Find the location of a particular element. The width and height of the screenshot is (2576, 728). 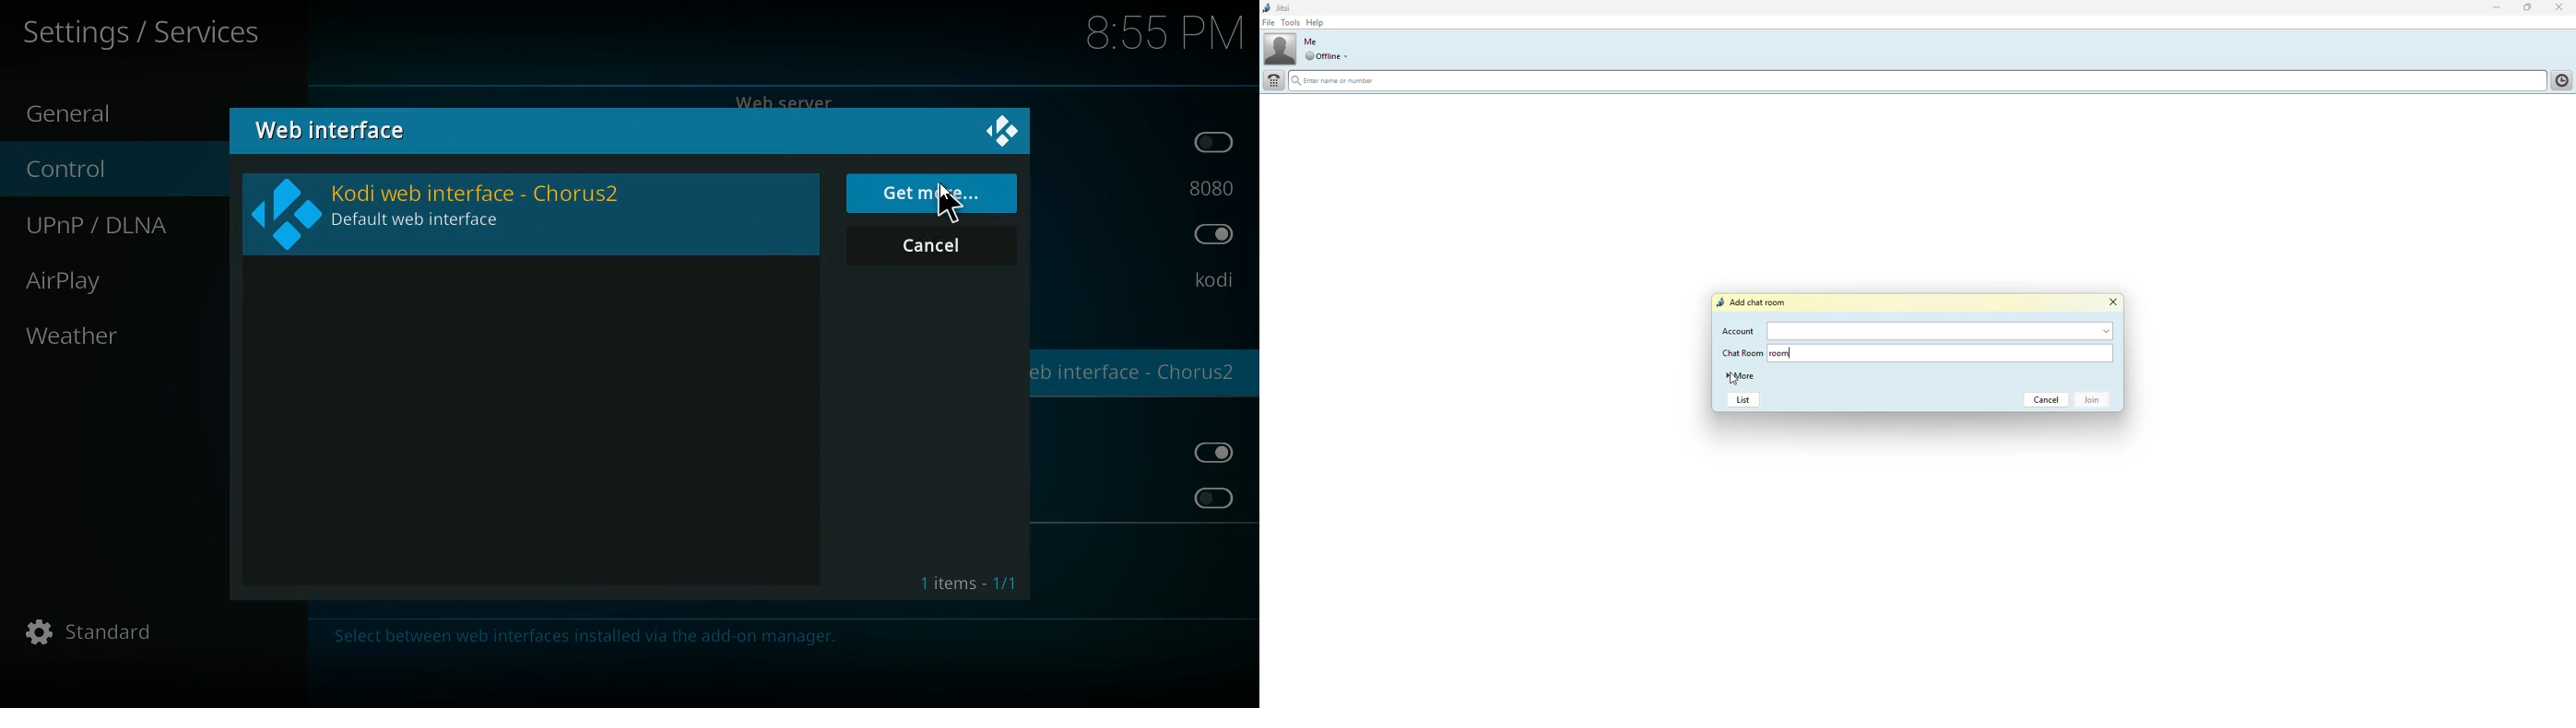

General is located at coordinates (91, 112).